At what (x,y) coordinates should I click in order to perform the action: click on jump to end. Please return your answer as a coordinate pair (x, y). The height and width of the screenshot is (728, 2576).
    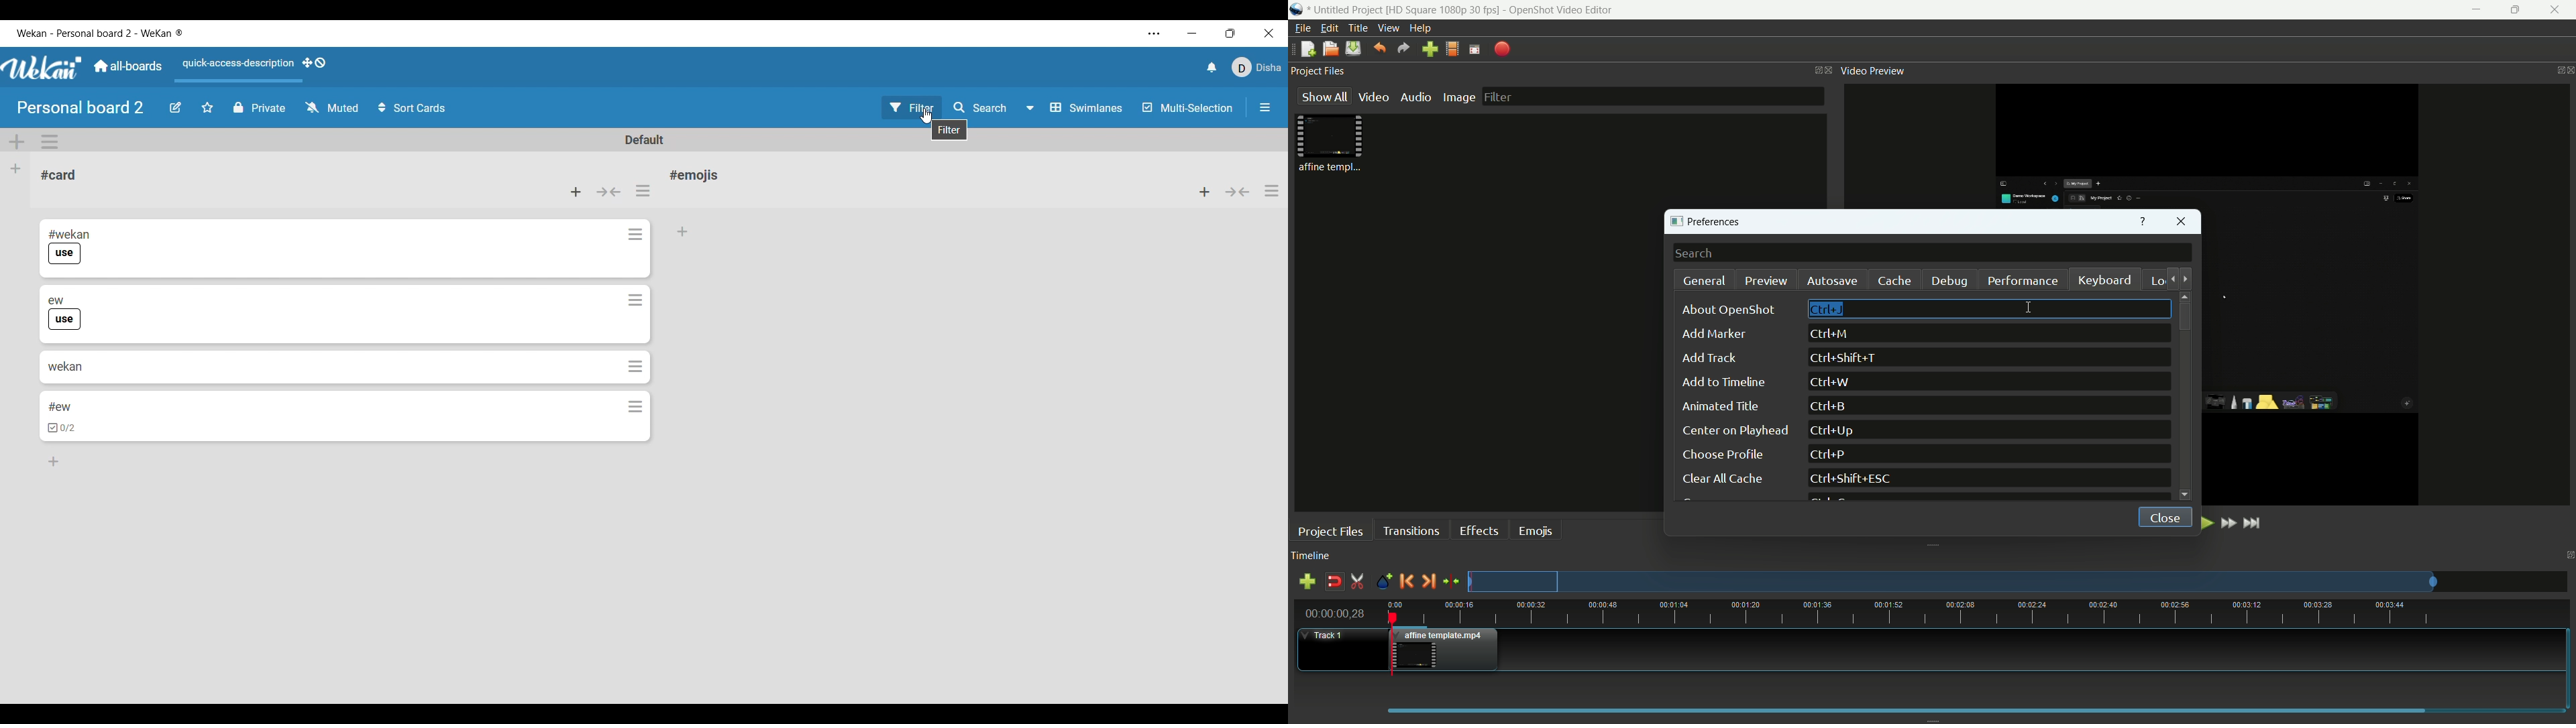
    Looking at the image, I should click on (2255, 522).